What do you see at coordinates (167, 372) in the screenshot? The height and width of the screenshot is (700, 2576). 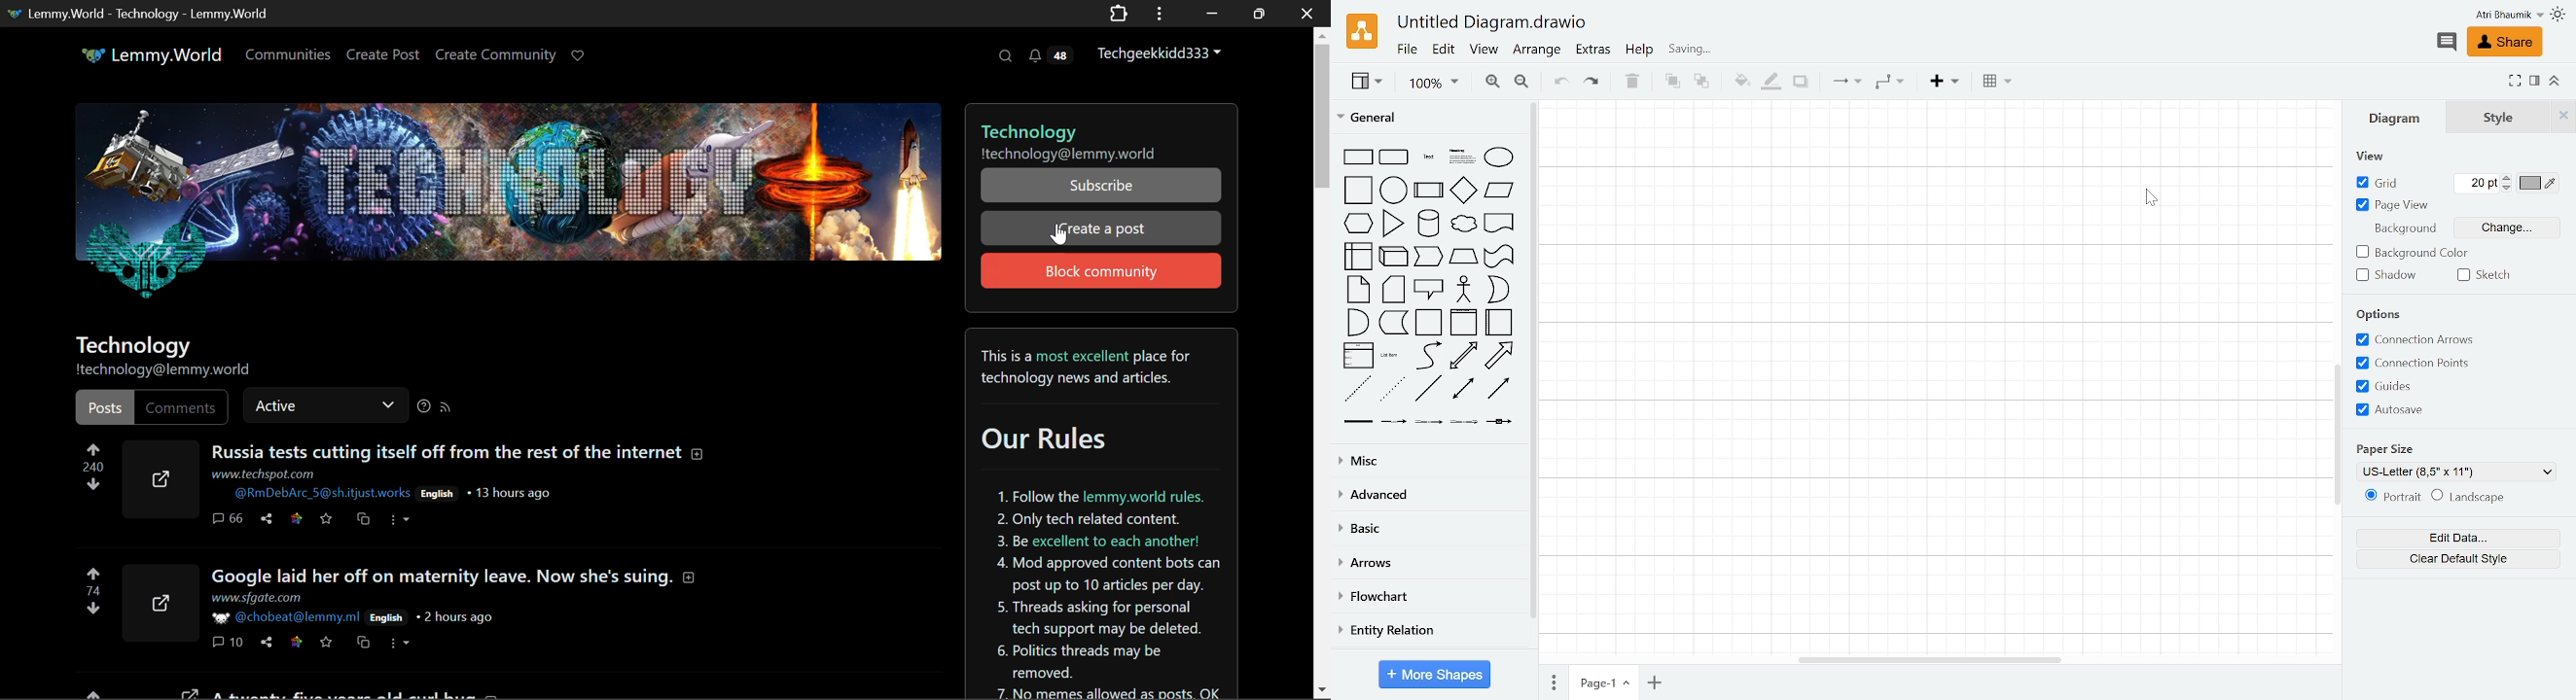 I see `Community Lemmy Address` at bounding box center [167, 372].